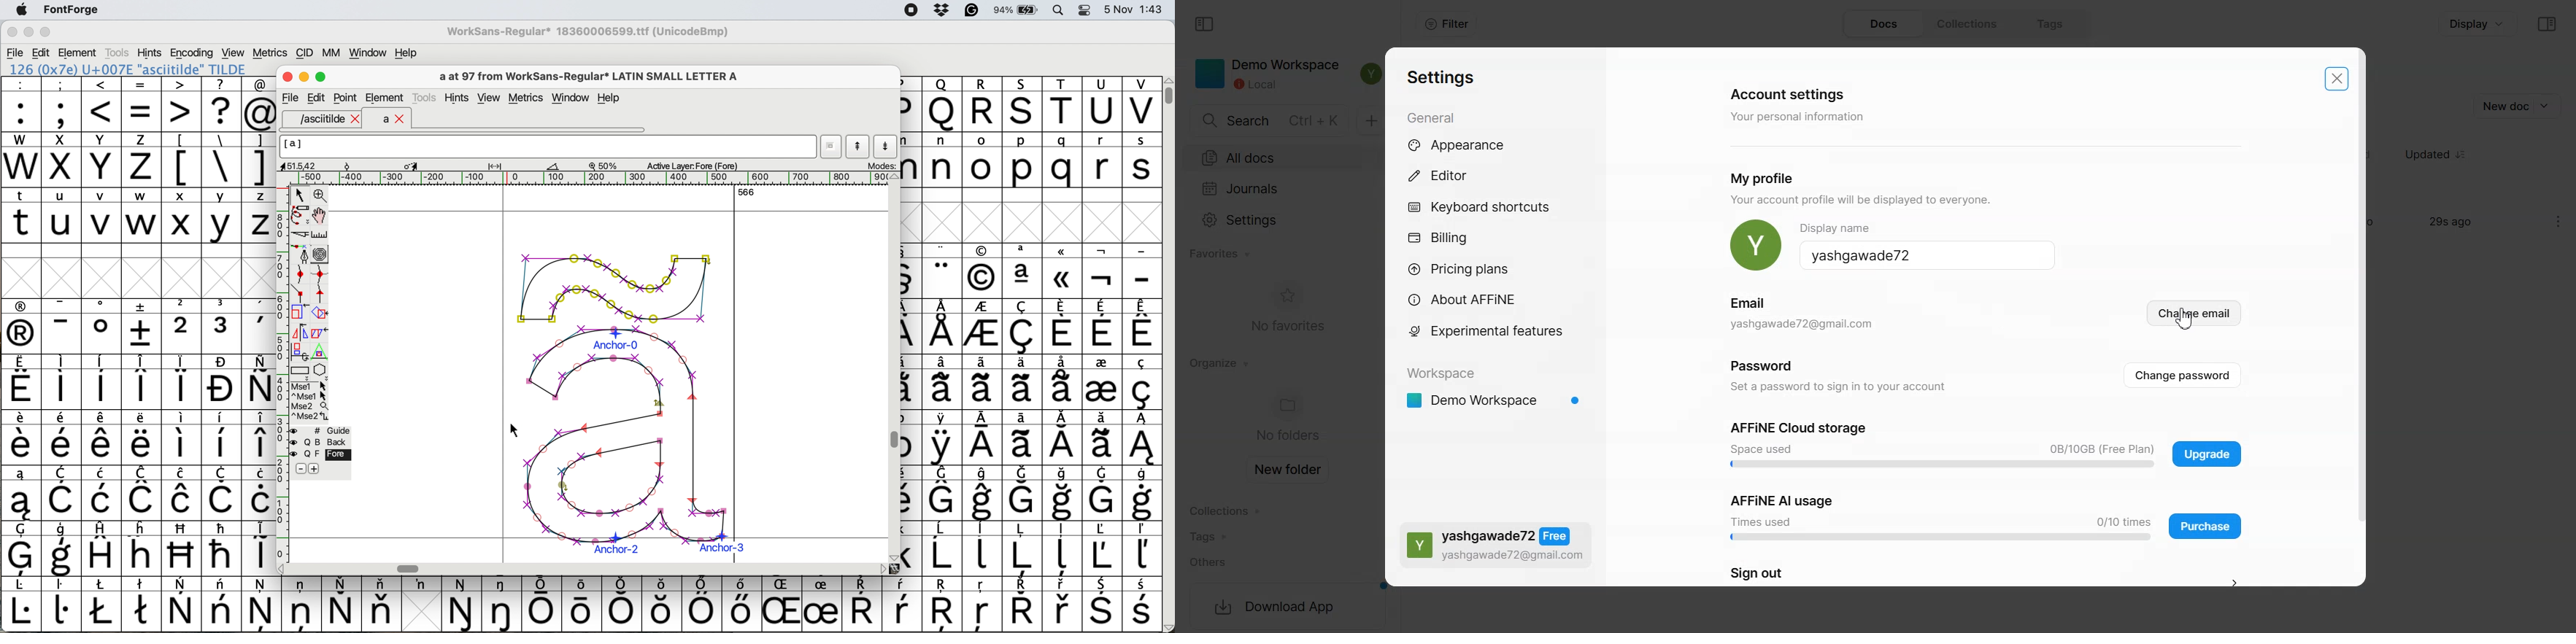 This screenshot has height=644, width=2576. What do you see at coordinates (893, 557) in the screenshot?
I see `scroll button` at bounding box center [893, 557].